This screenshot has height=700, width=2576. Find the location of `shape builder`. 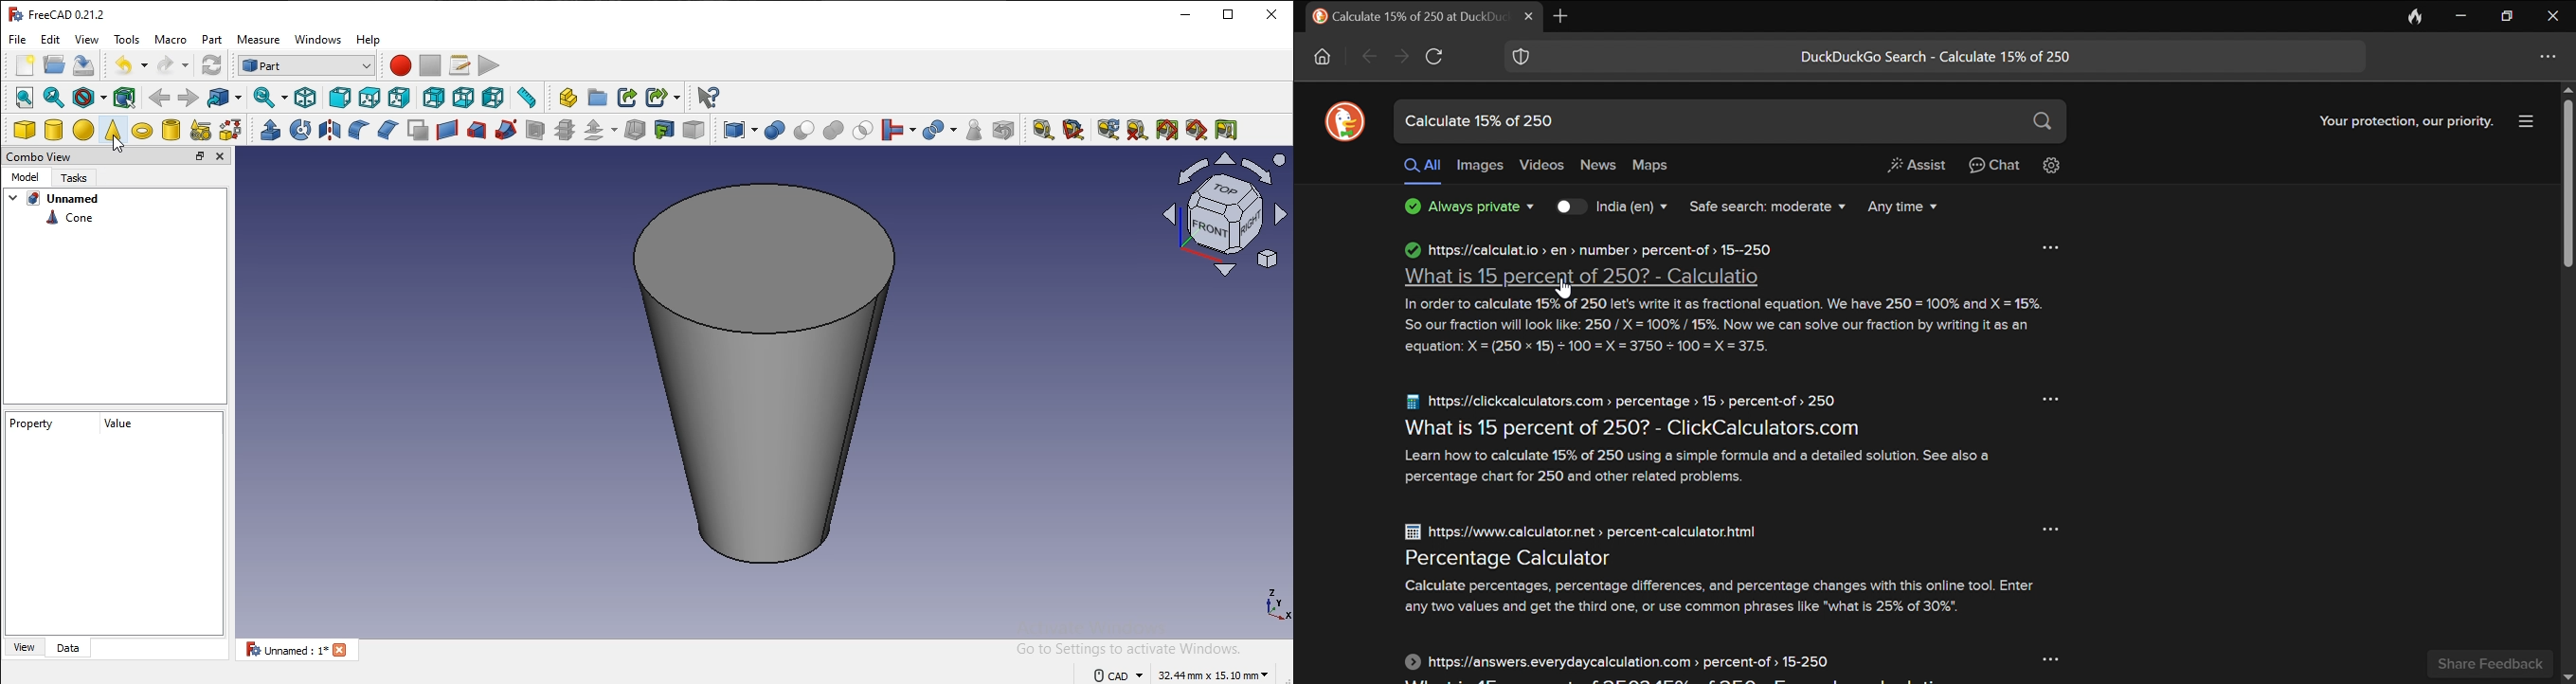

shape builder is located at coordinates (201, 131).